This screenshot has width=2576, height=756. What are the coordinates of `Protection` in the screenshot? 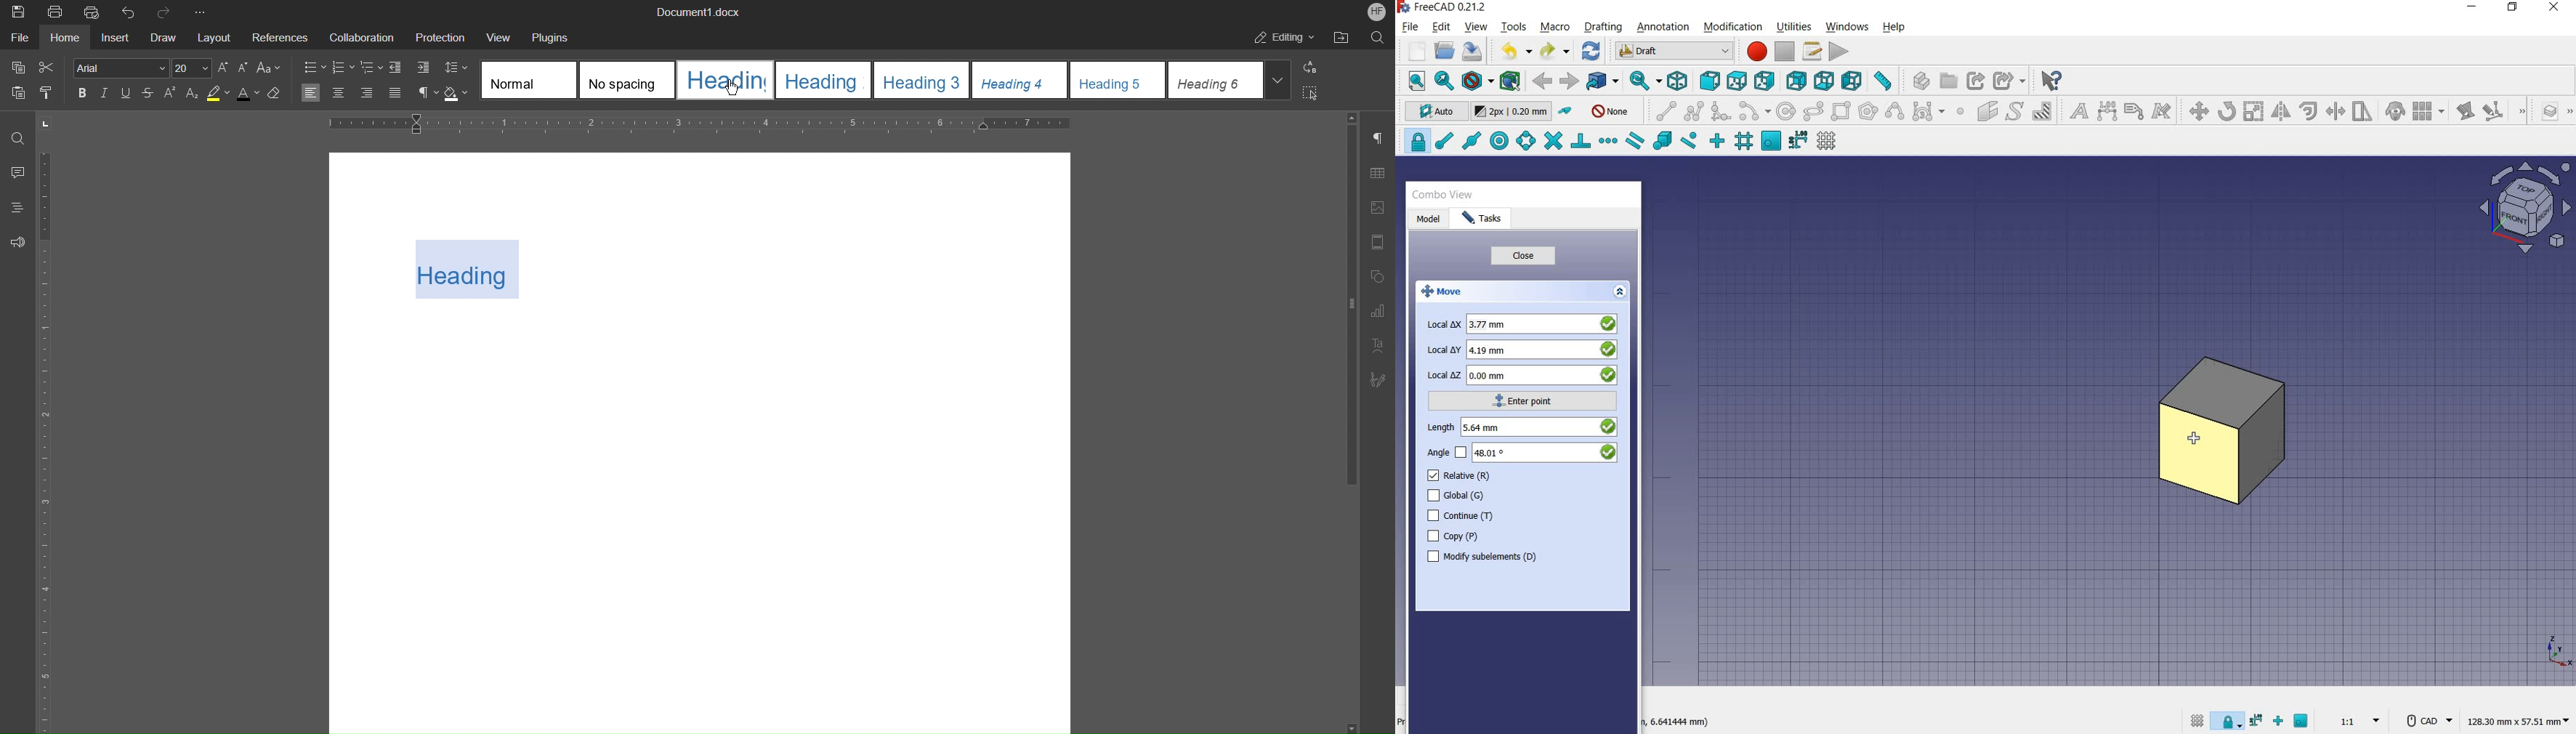 It's located at (440, 36).